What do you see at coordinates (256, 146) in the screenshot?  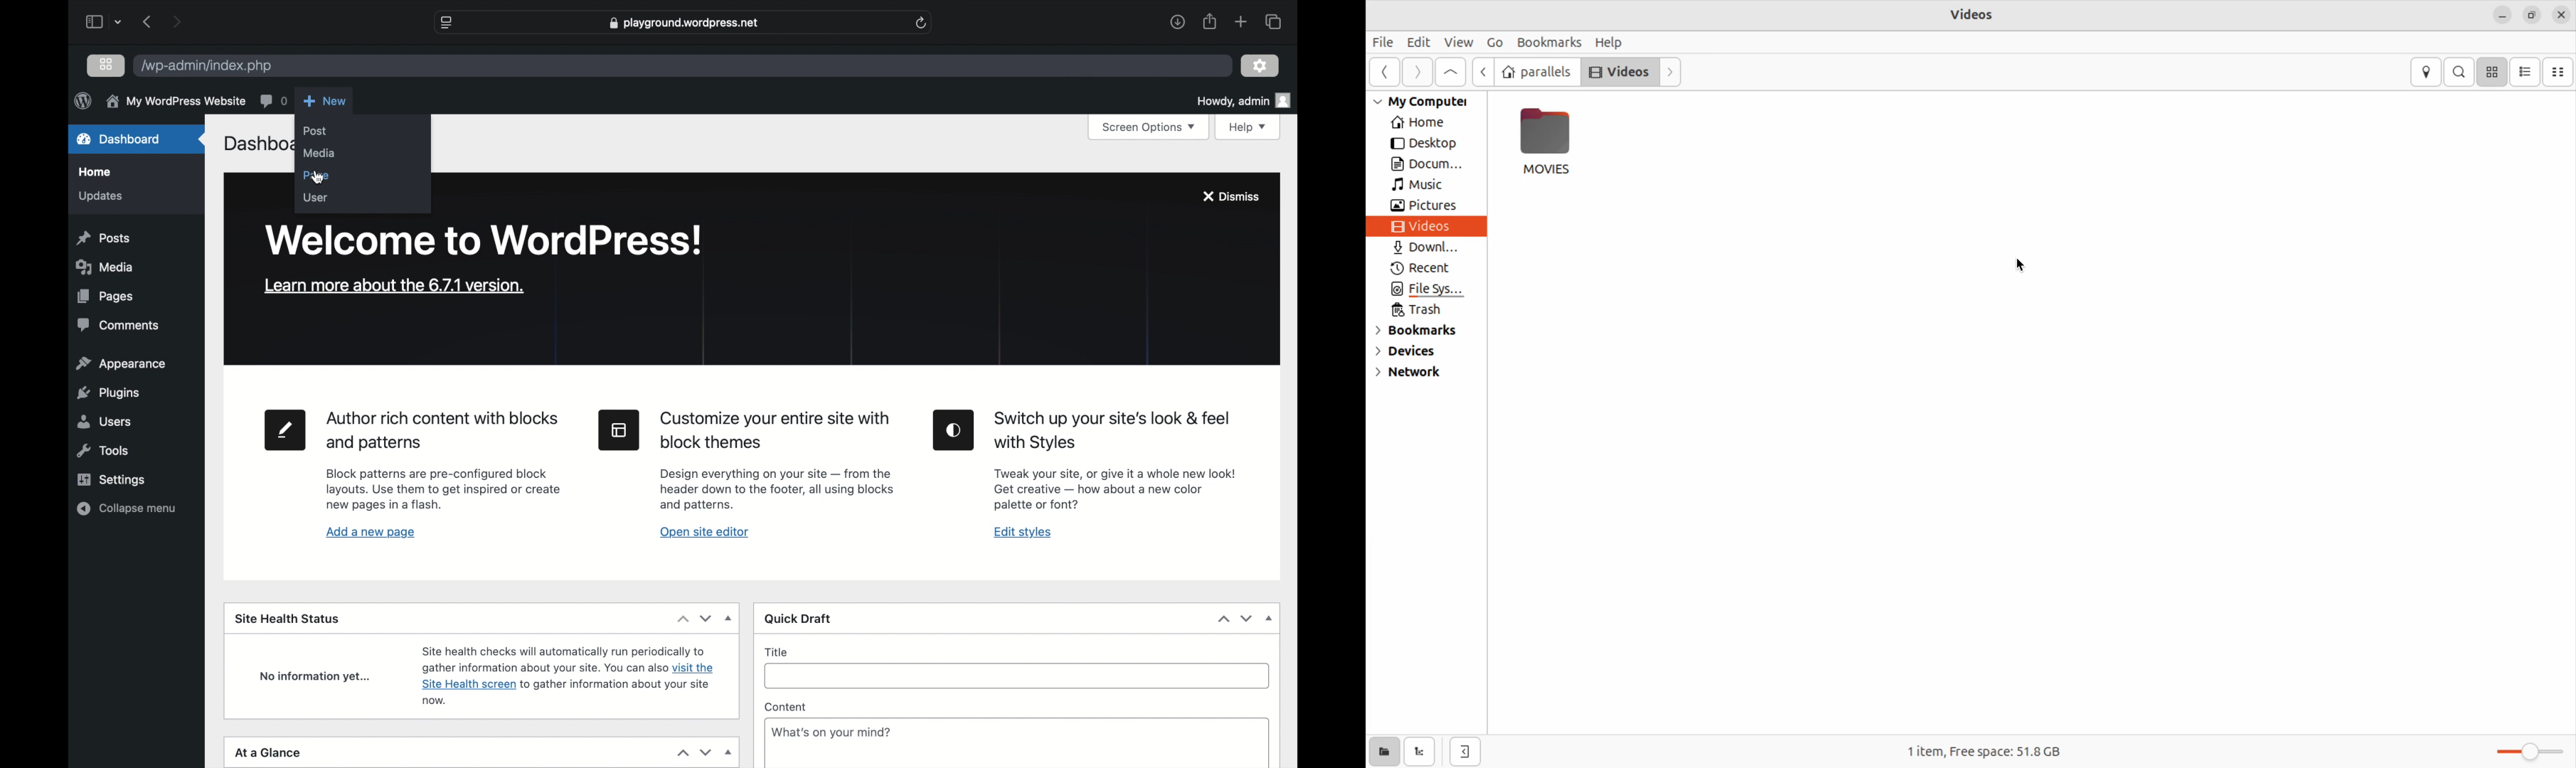 I see `dashboard` at bounding box center [256, 146].